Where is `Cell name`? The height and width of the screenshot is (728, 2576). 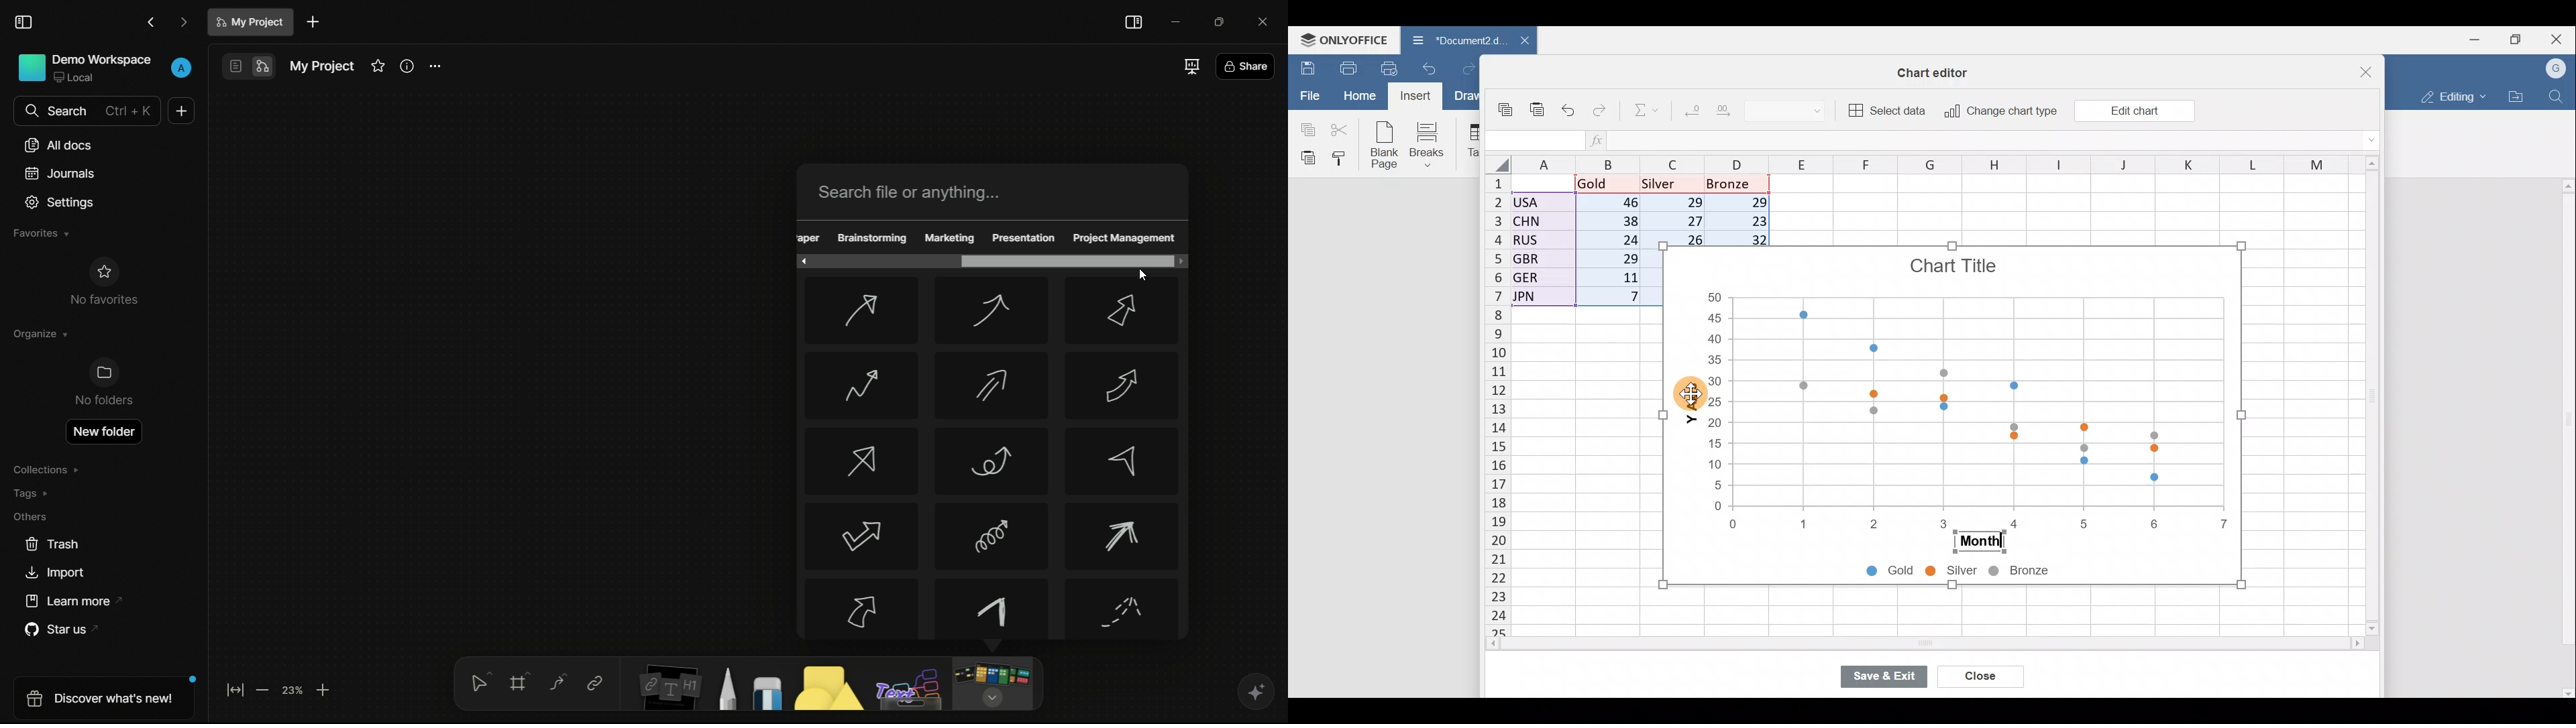
Cell name is located at coordinates (1533, 137).